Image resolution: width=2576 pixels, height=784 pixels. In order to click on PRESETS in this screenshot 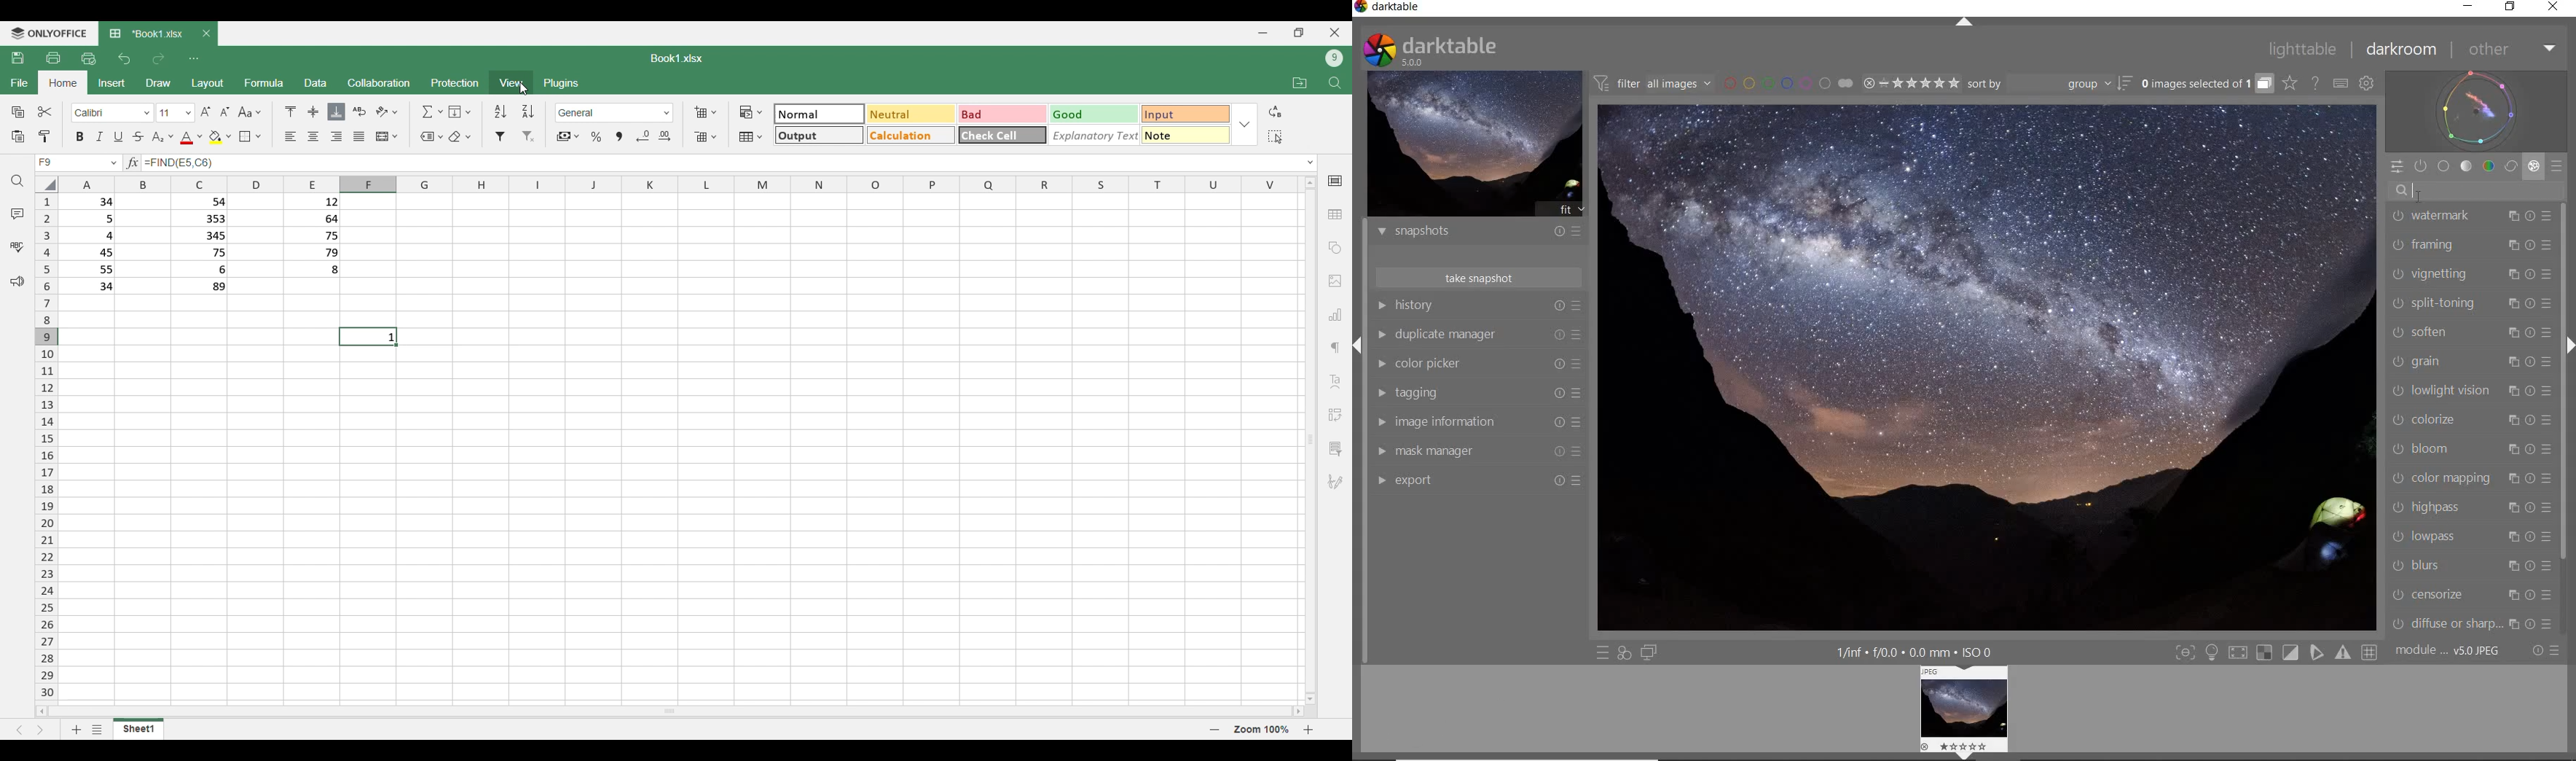, I will do `click(2557, 168)`.